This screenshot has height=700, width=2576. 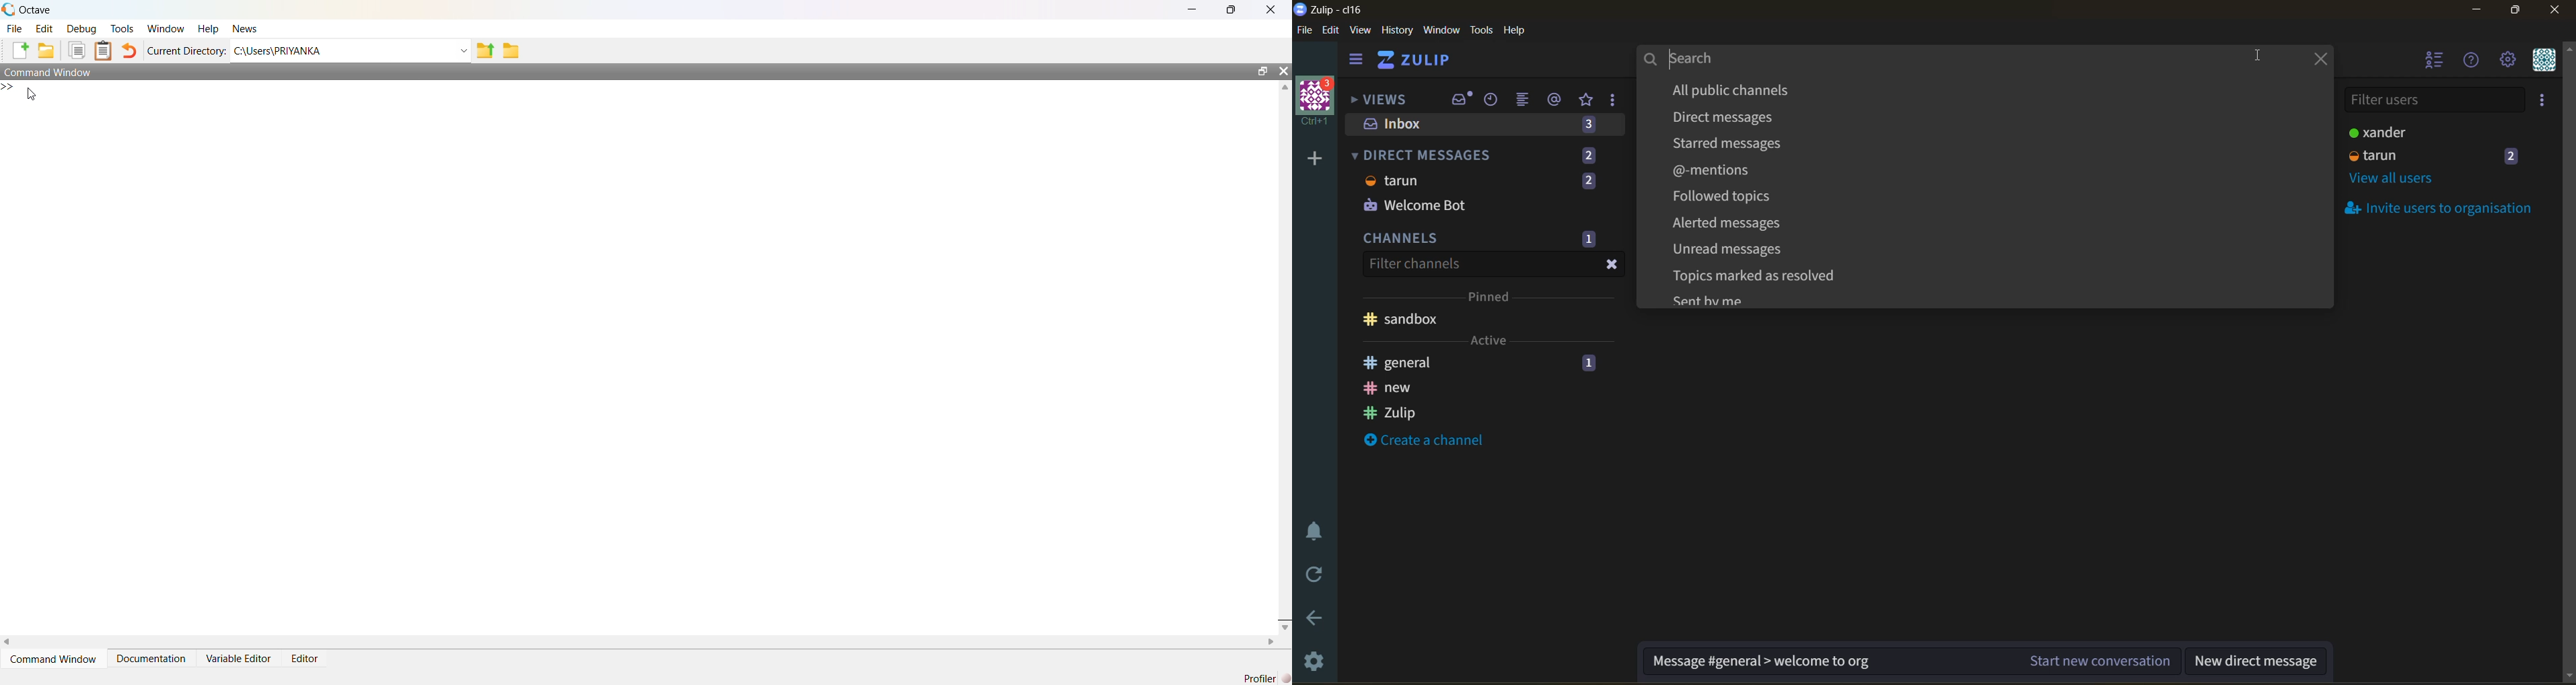 I want to click on @-mentions, so click(x=1705, y=171).